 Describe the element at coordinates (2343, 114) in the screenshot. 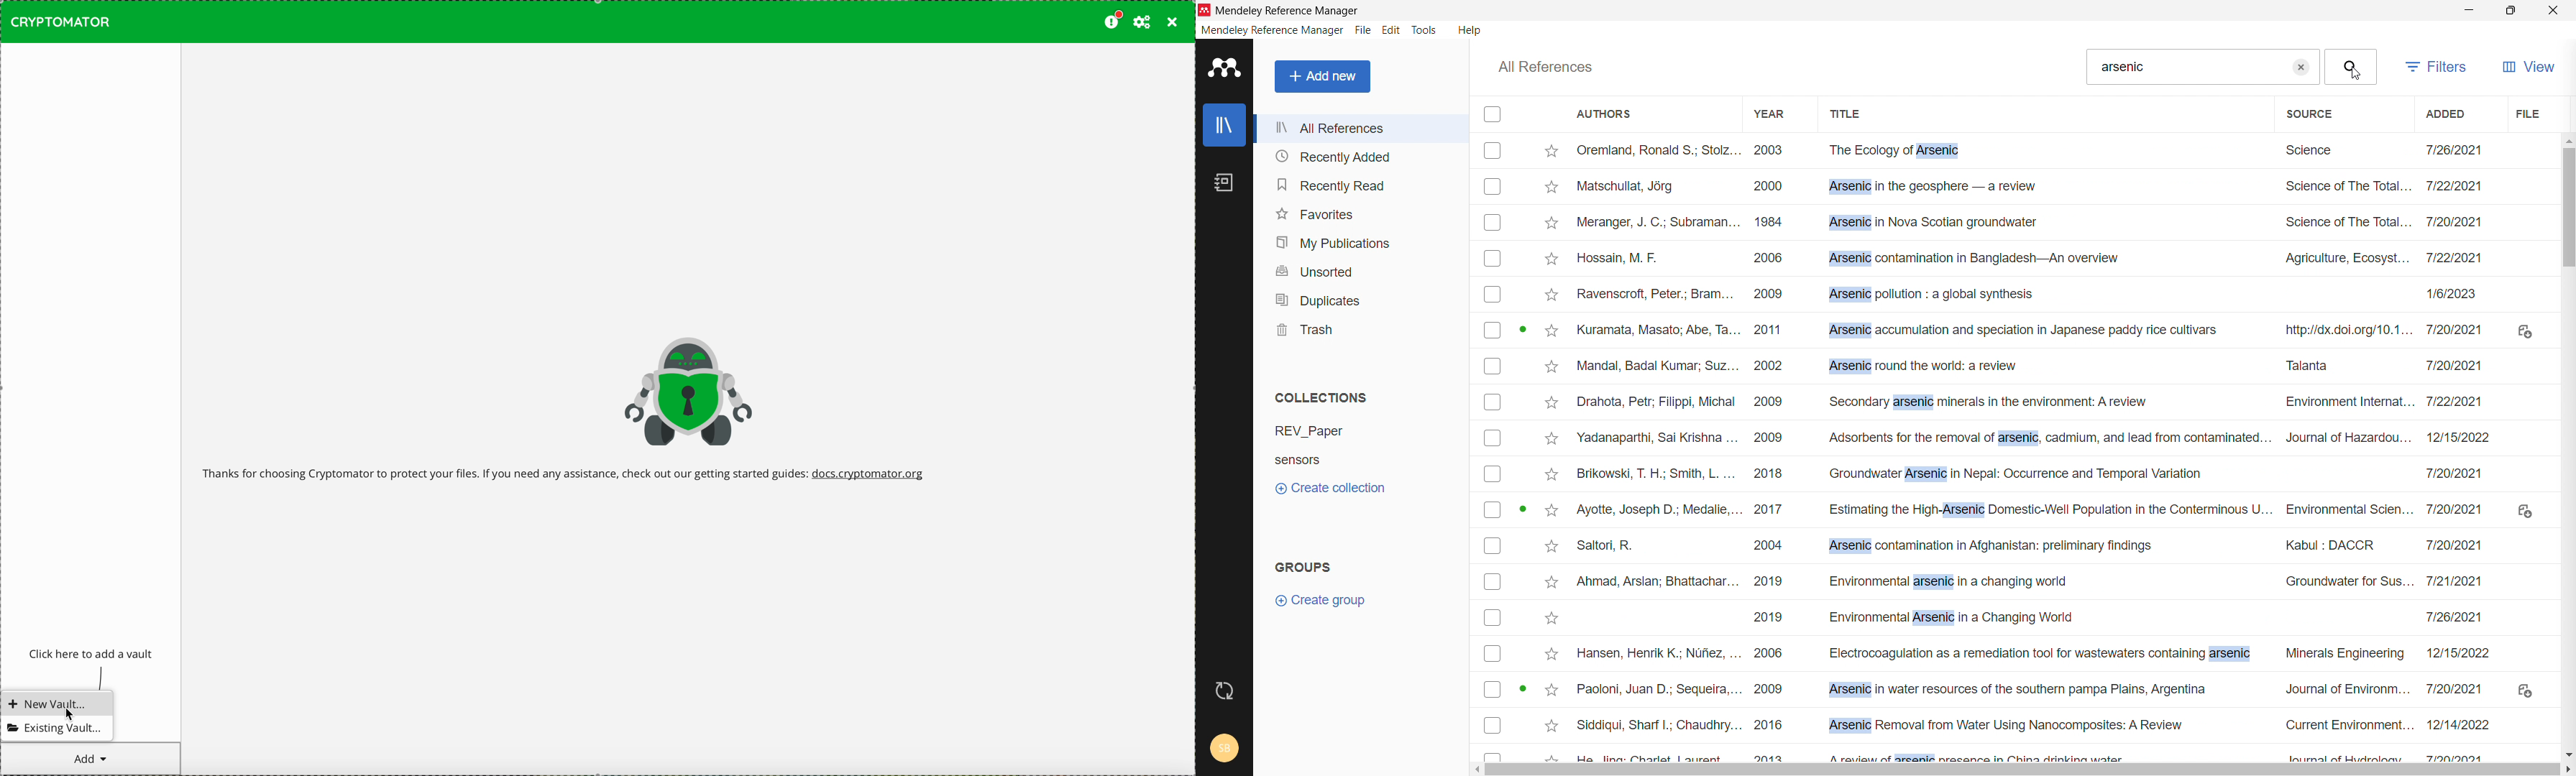

I see `source` at that location.